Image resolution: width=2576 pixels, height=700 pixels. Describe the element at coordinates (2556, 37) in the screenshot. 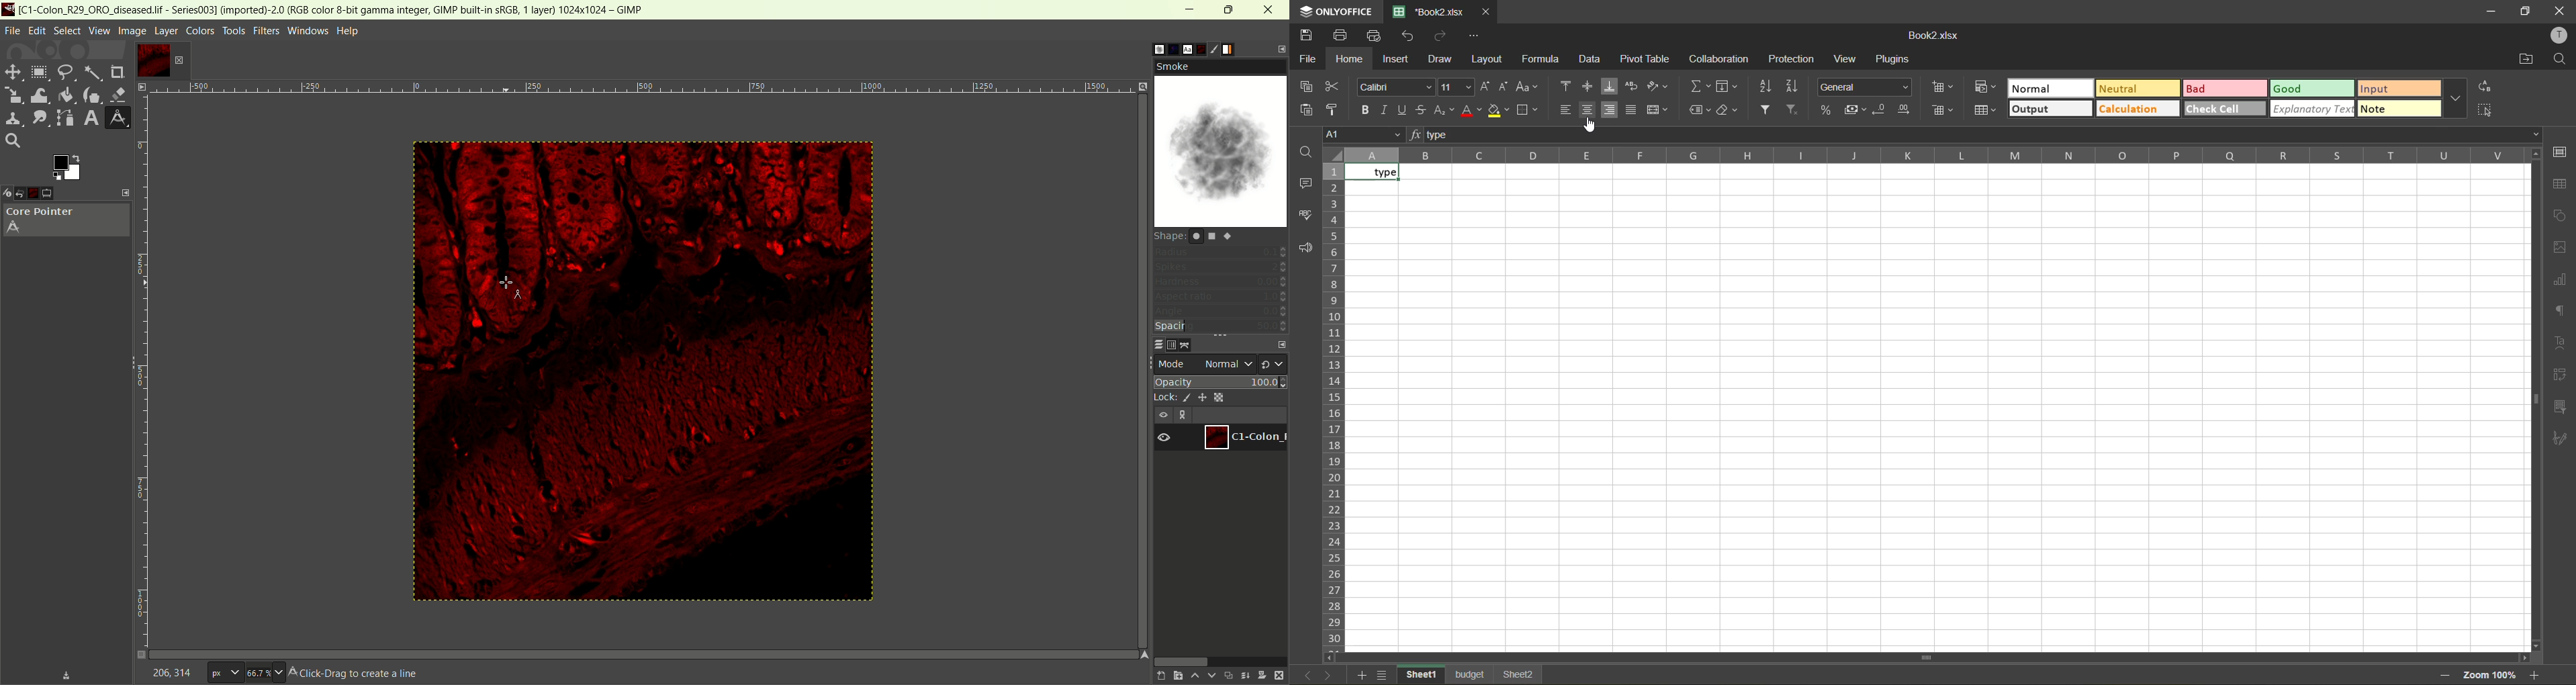

I see `profile` at that location.